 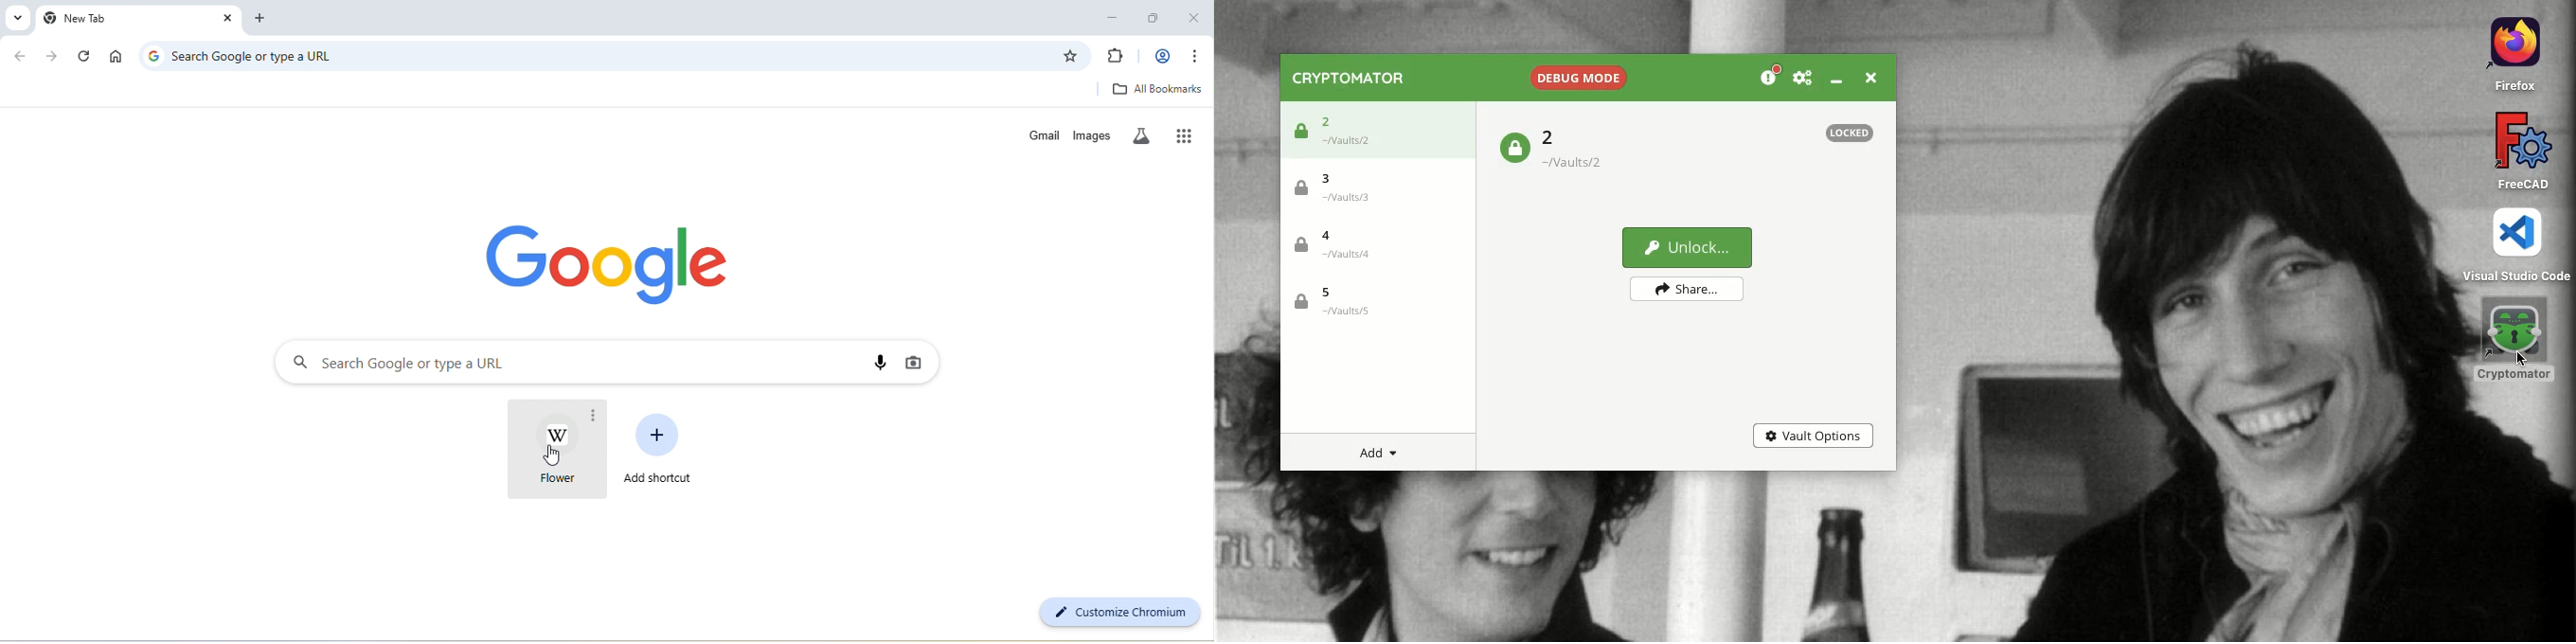 I want to click on Debug mode, so click(x=1575, y=77).